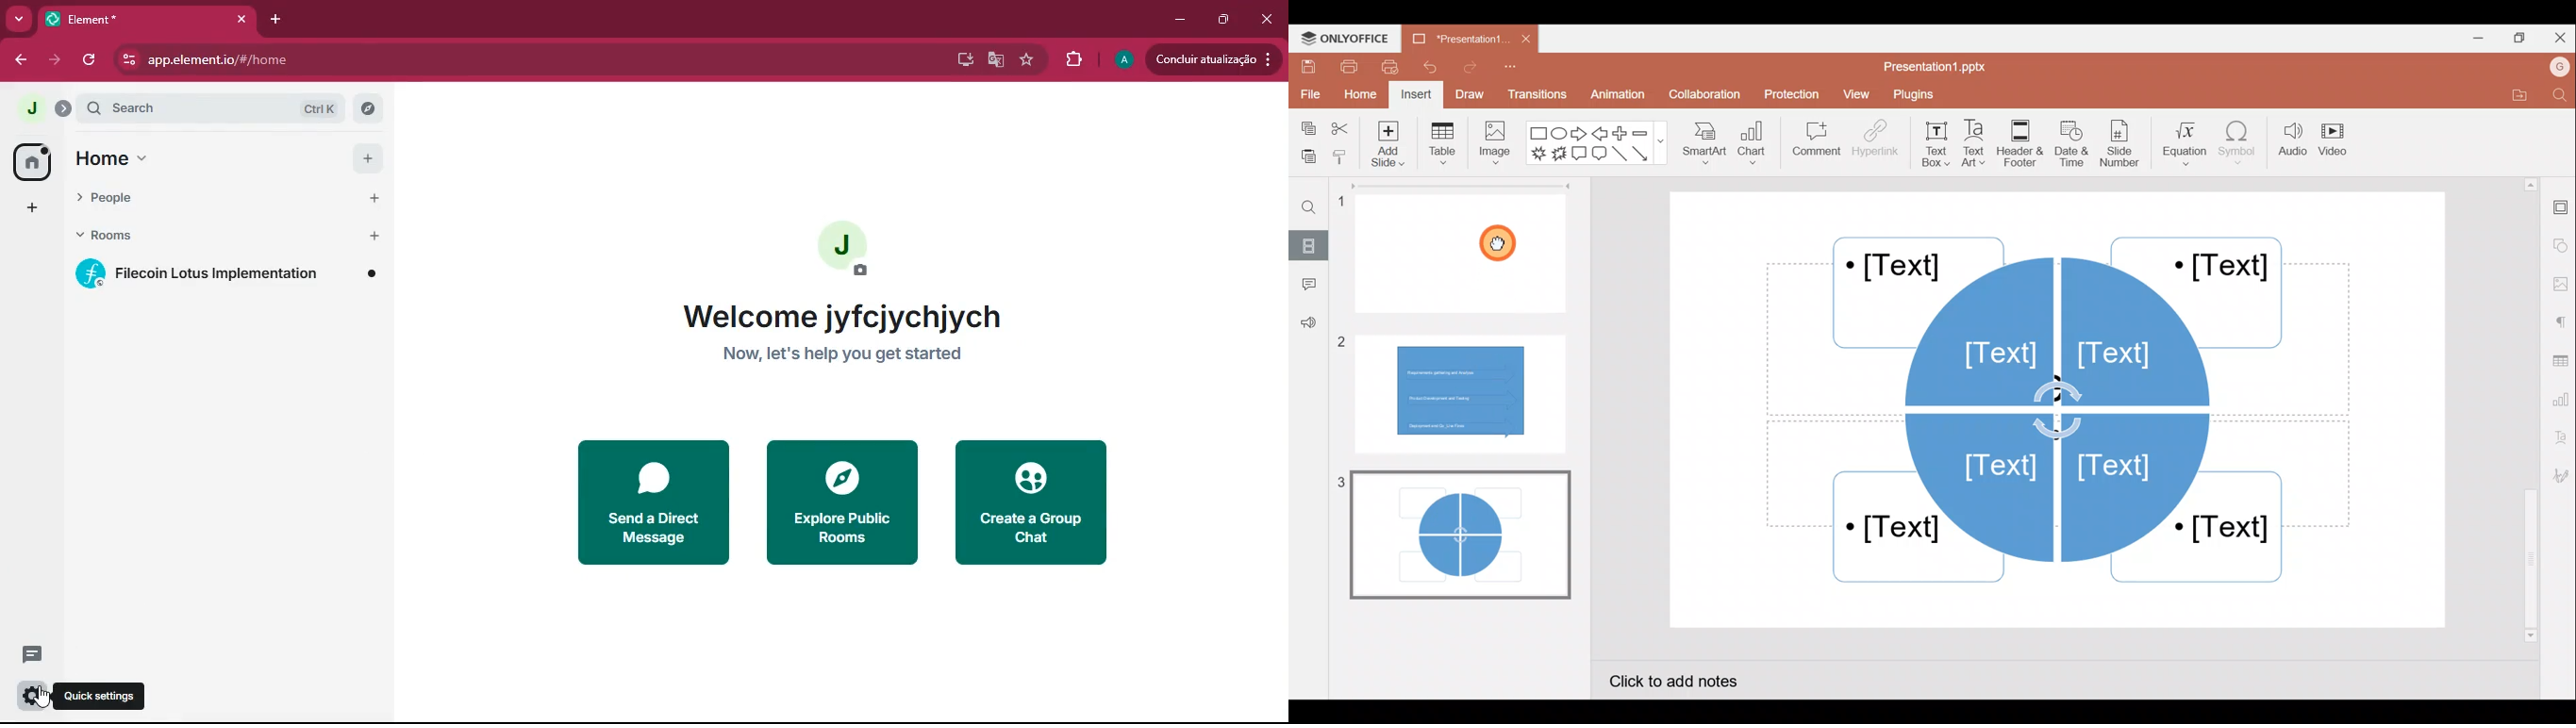 This screenshot has height=728, width=2576. What do you see at coordinates (1316, 209) in the screenshot?
I see `Find` at bounding box center [1316, 209].